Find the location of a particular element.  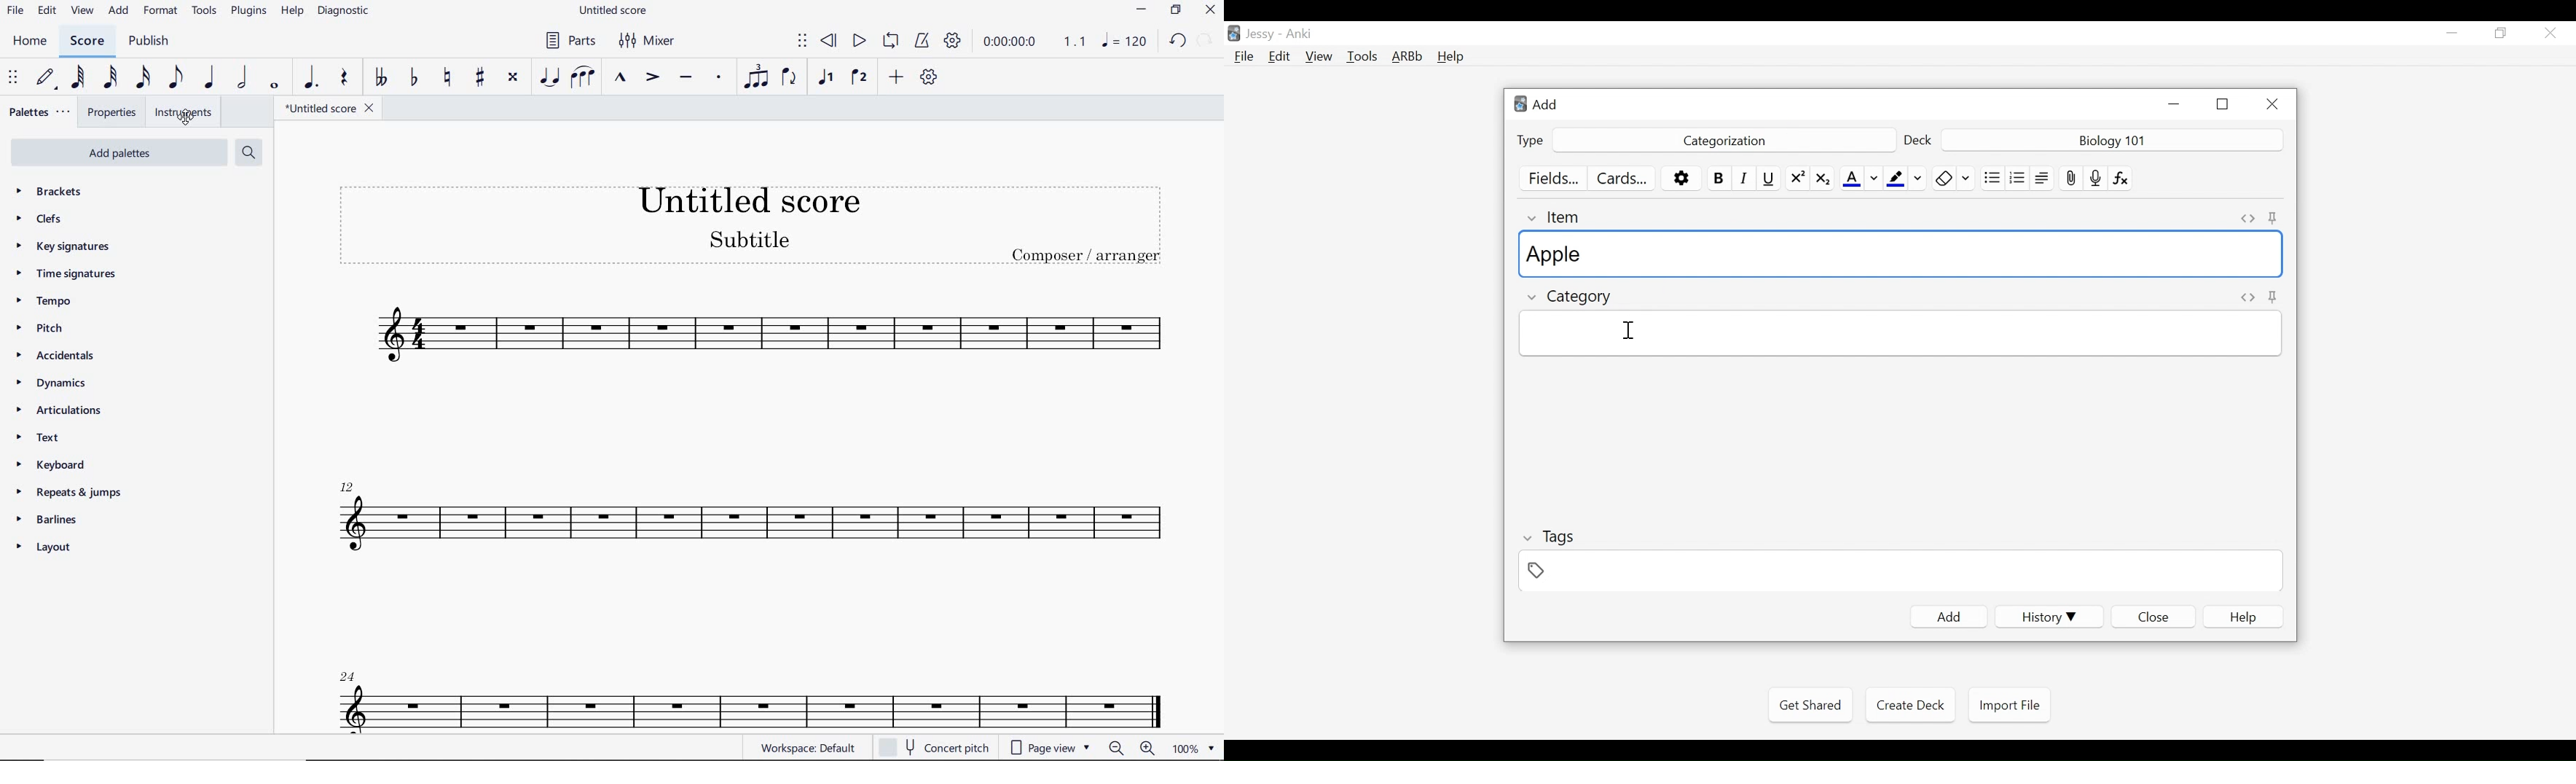

File is located at coordinates (1244, 58).